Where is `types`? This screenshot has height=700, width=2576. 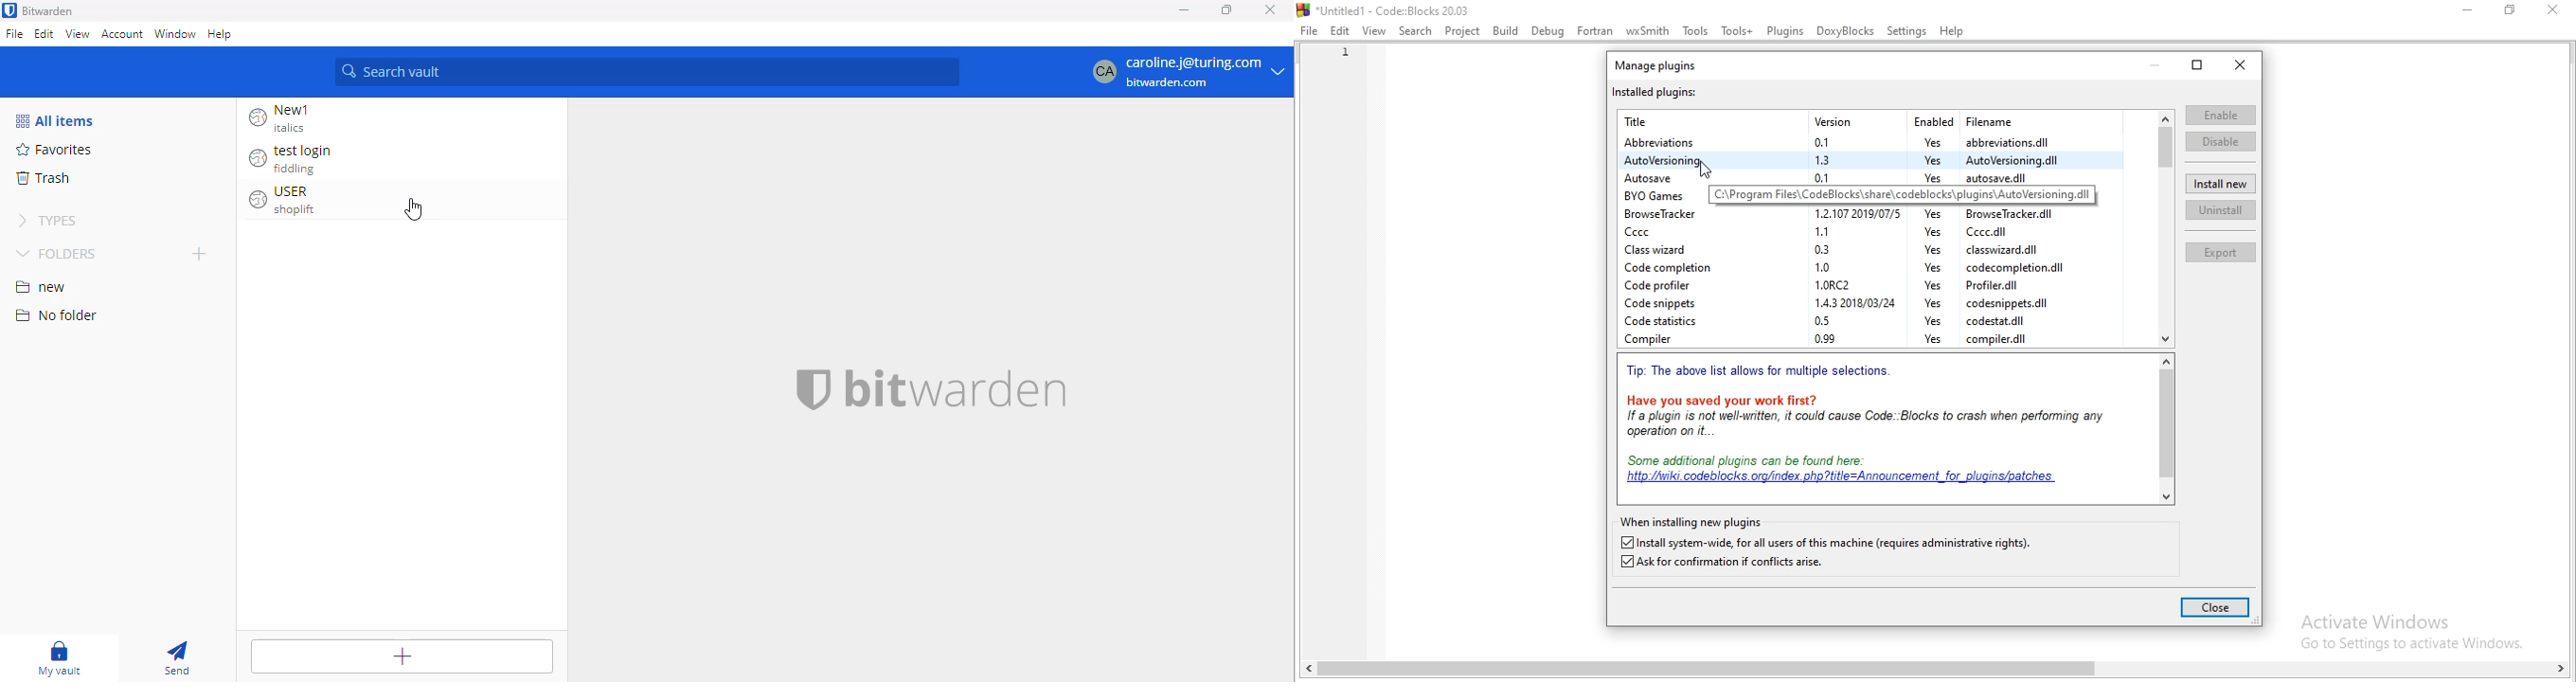 types is located at coordinates (49, 221).